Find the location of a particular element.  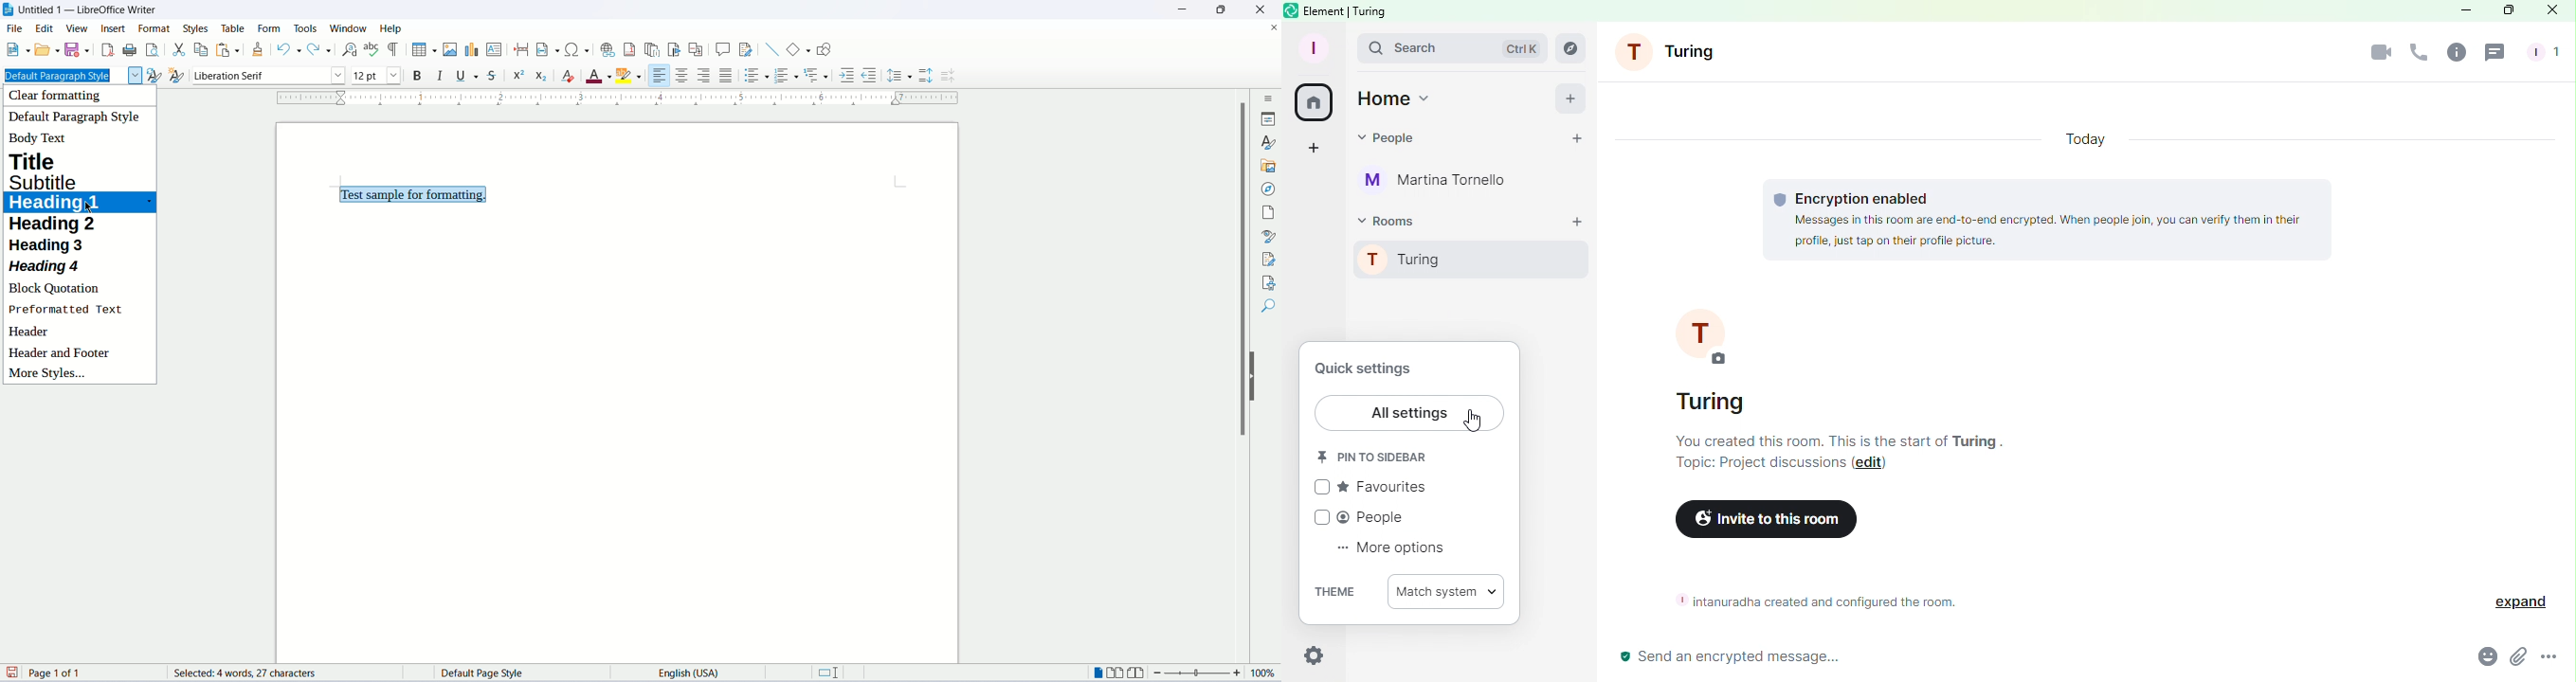

highlighting color is located at coordinates (634, 77).